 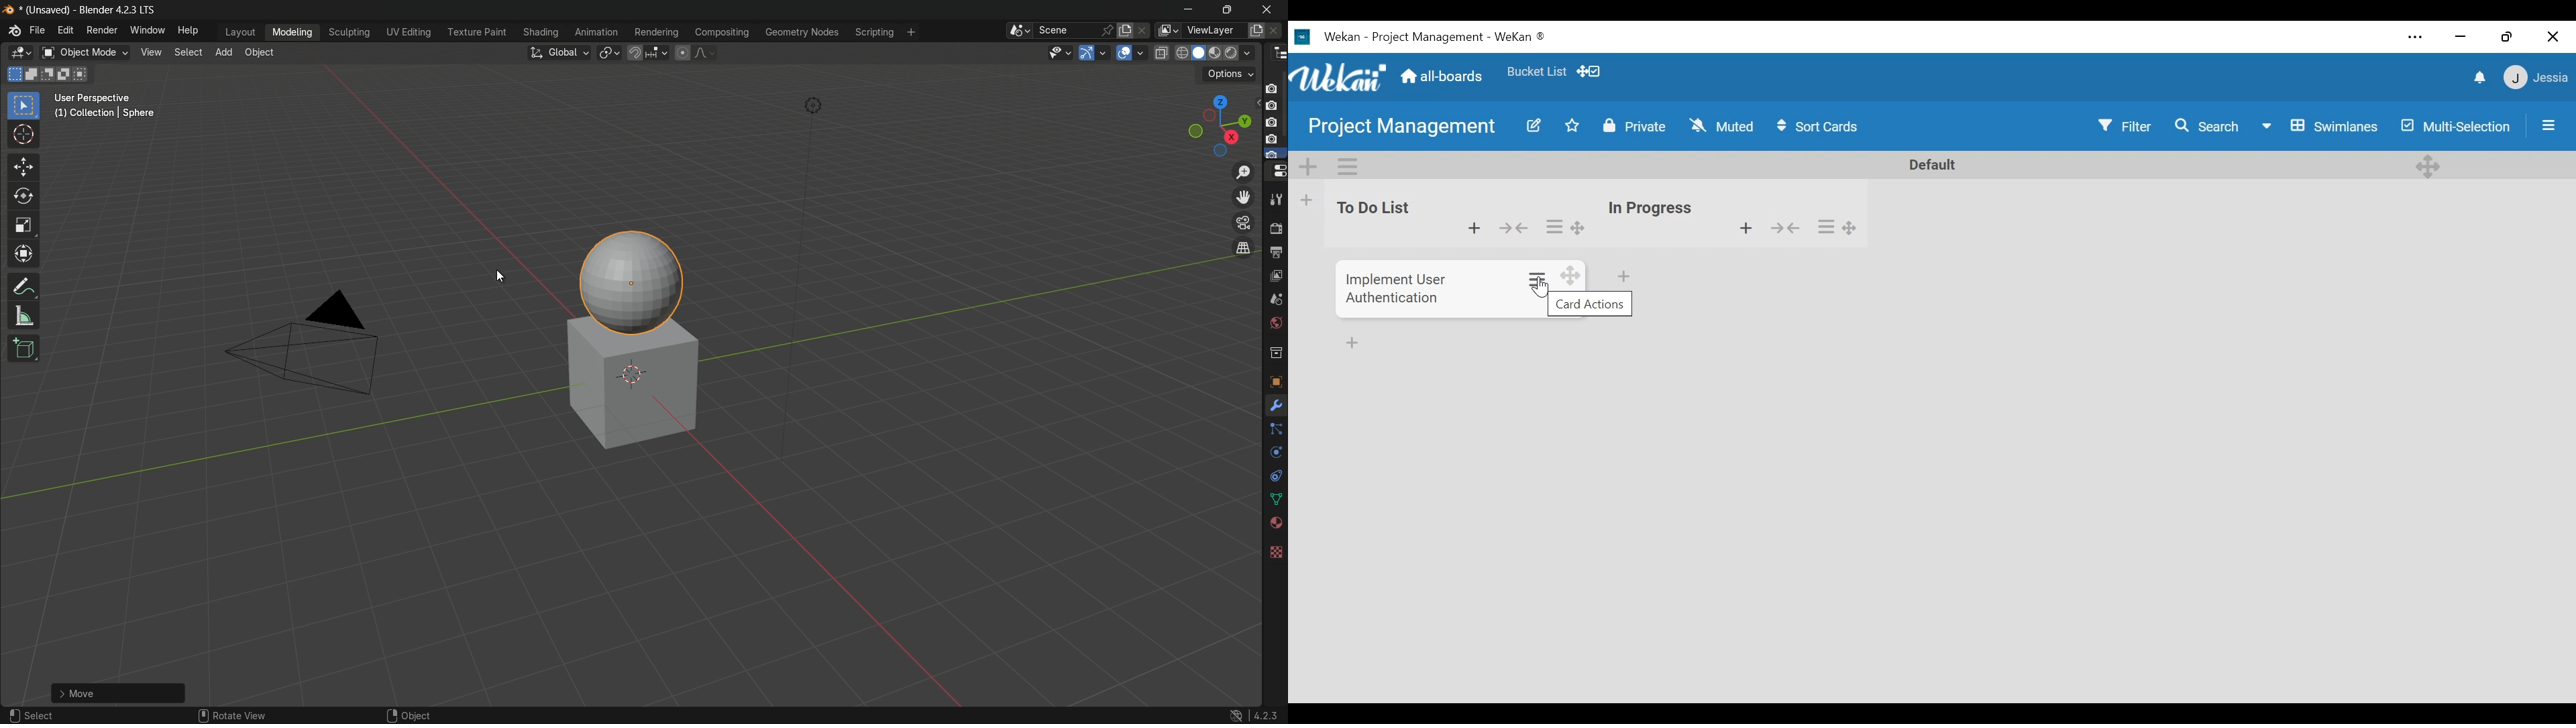 What do you see at coordinates (1588, 72) in the screenshot?
I see `Show/Hide Desktop drag handles` at bounding box center [1588, 72].